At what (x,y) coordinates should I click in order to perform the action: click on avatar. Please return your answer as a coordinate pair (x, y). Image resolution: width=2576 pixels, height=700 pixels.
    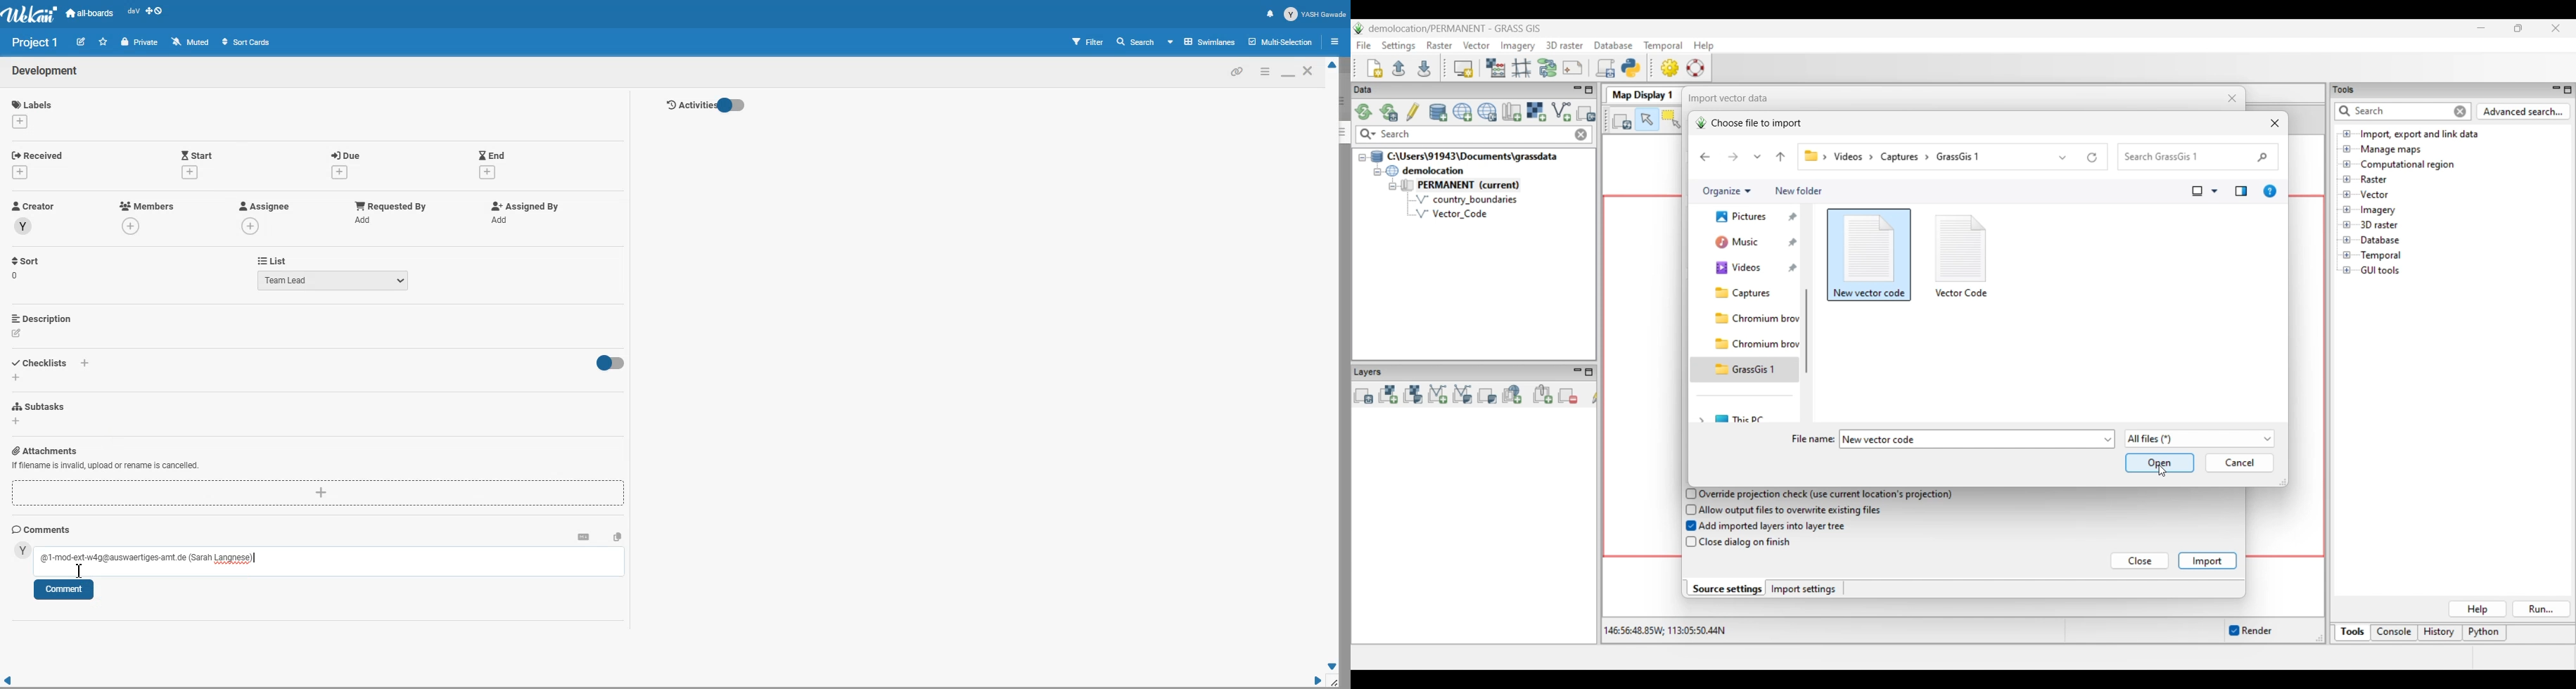
    Looking at the image, I should click on (23, 550).